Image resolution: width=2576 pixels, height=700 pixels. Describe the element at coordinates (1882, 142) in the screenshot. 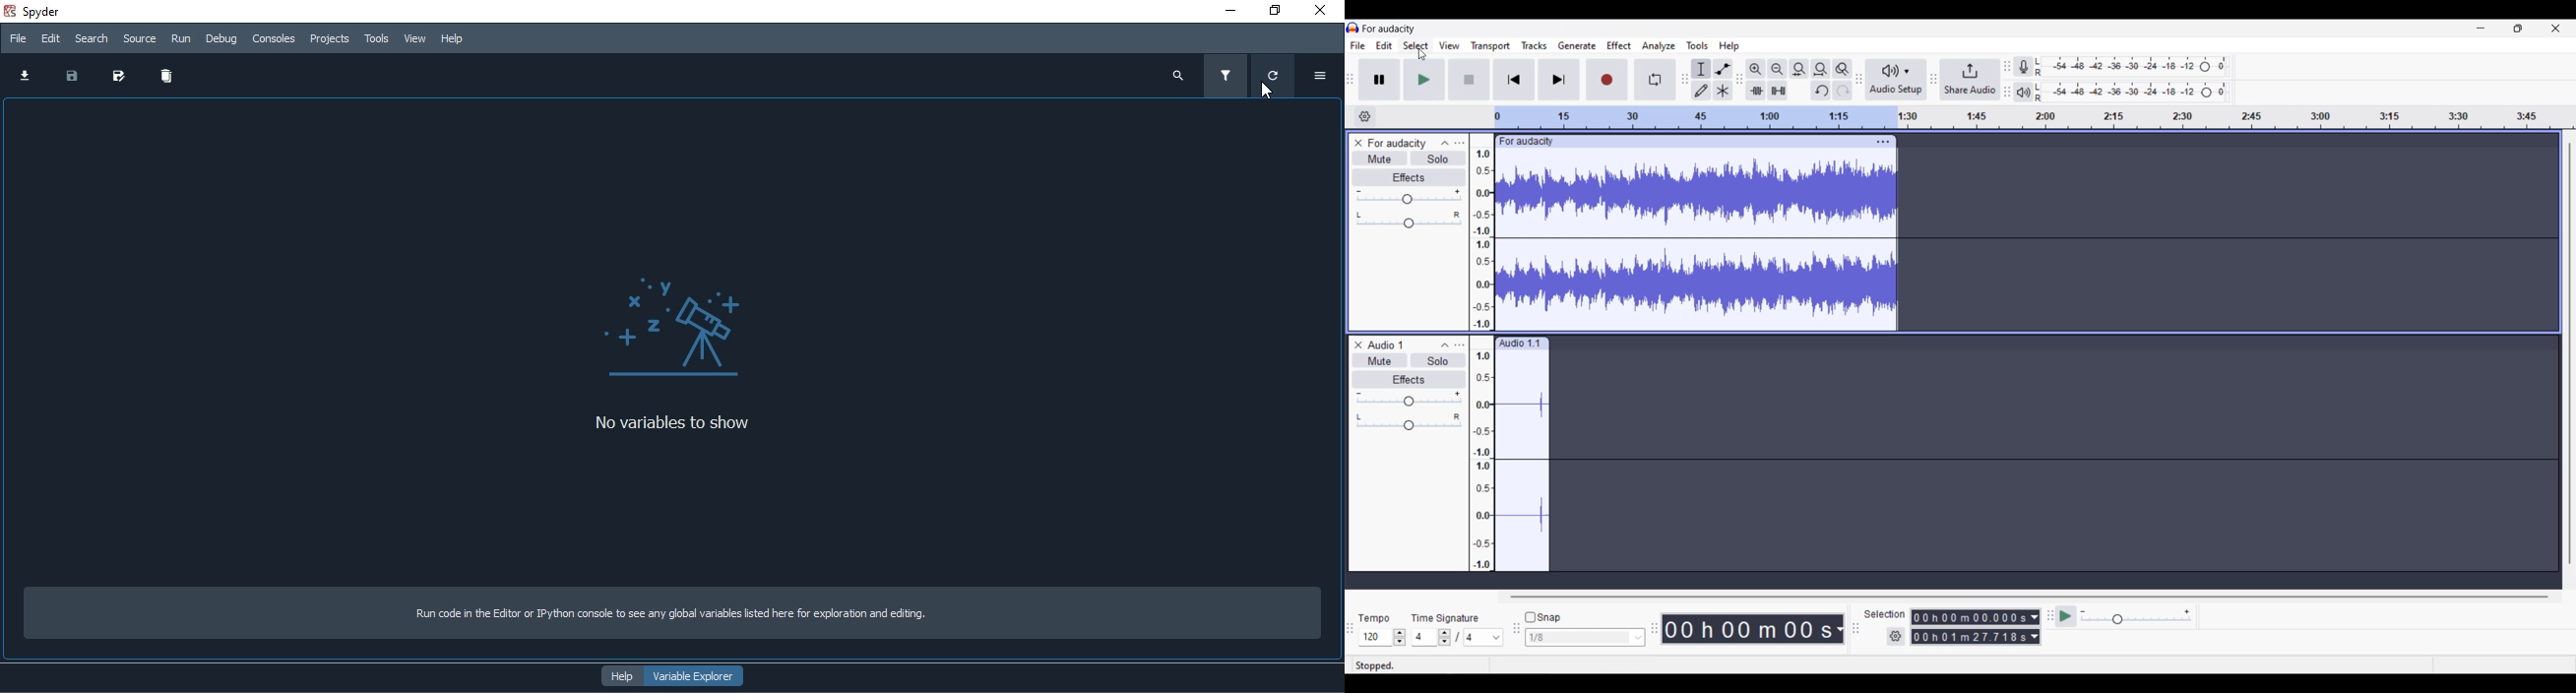

I see `track options` at that location.